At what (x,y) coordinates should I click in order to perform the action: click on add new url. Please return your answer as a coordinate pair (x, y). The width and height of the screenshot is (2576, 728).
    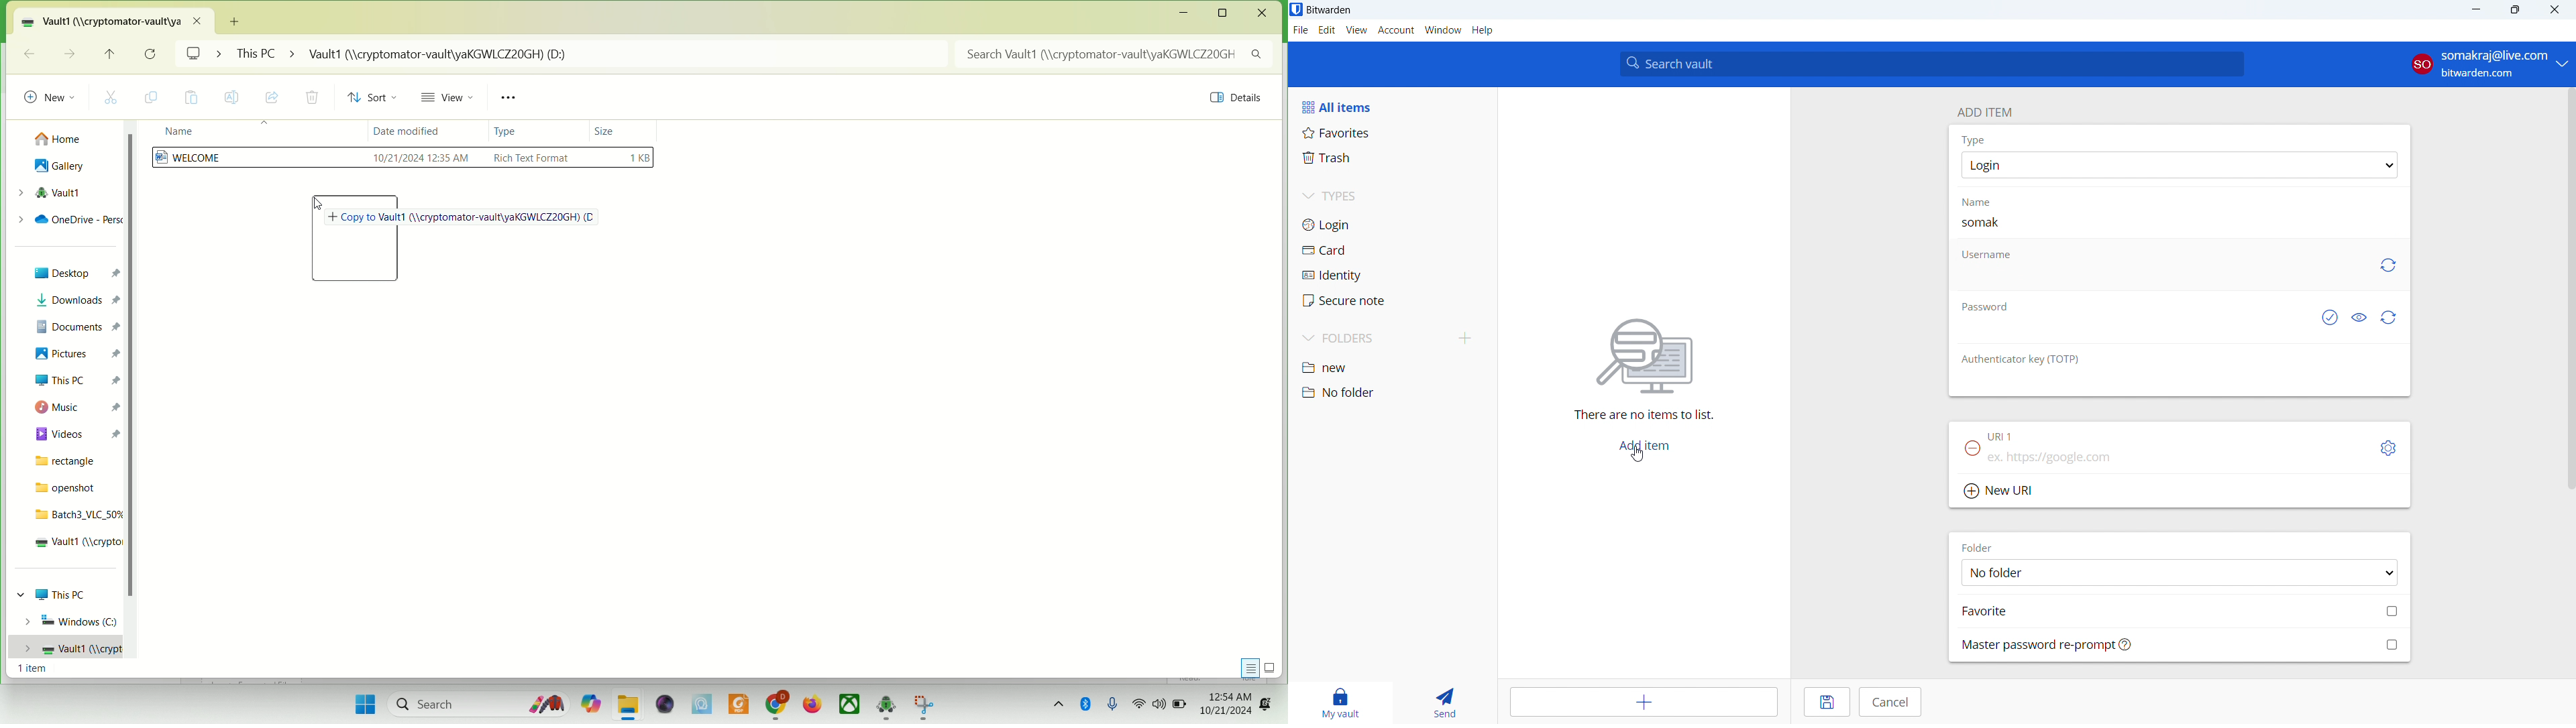
    Looking at the image, I should click on (2180, 492).